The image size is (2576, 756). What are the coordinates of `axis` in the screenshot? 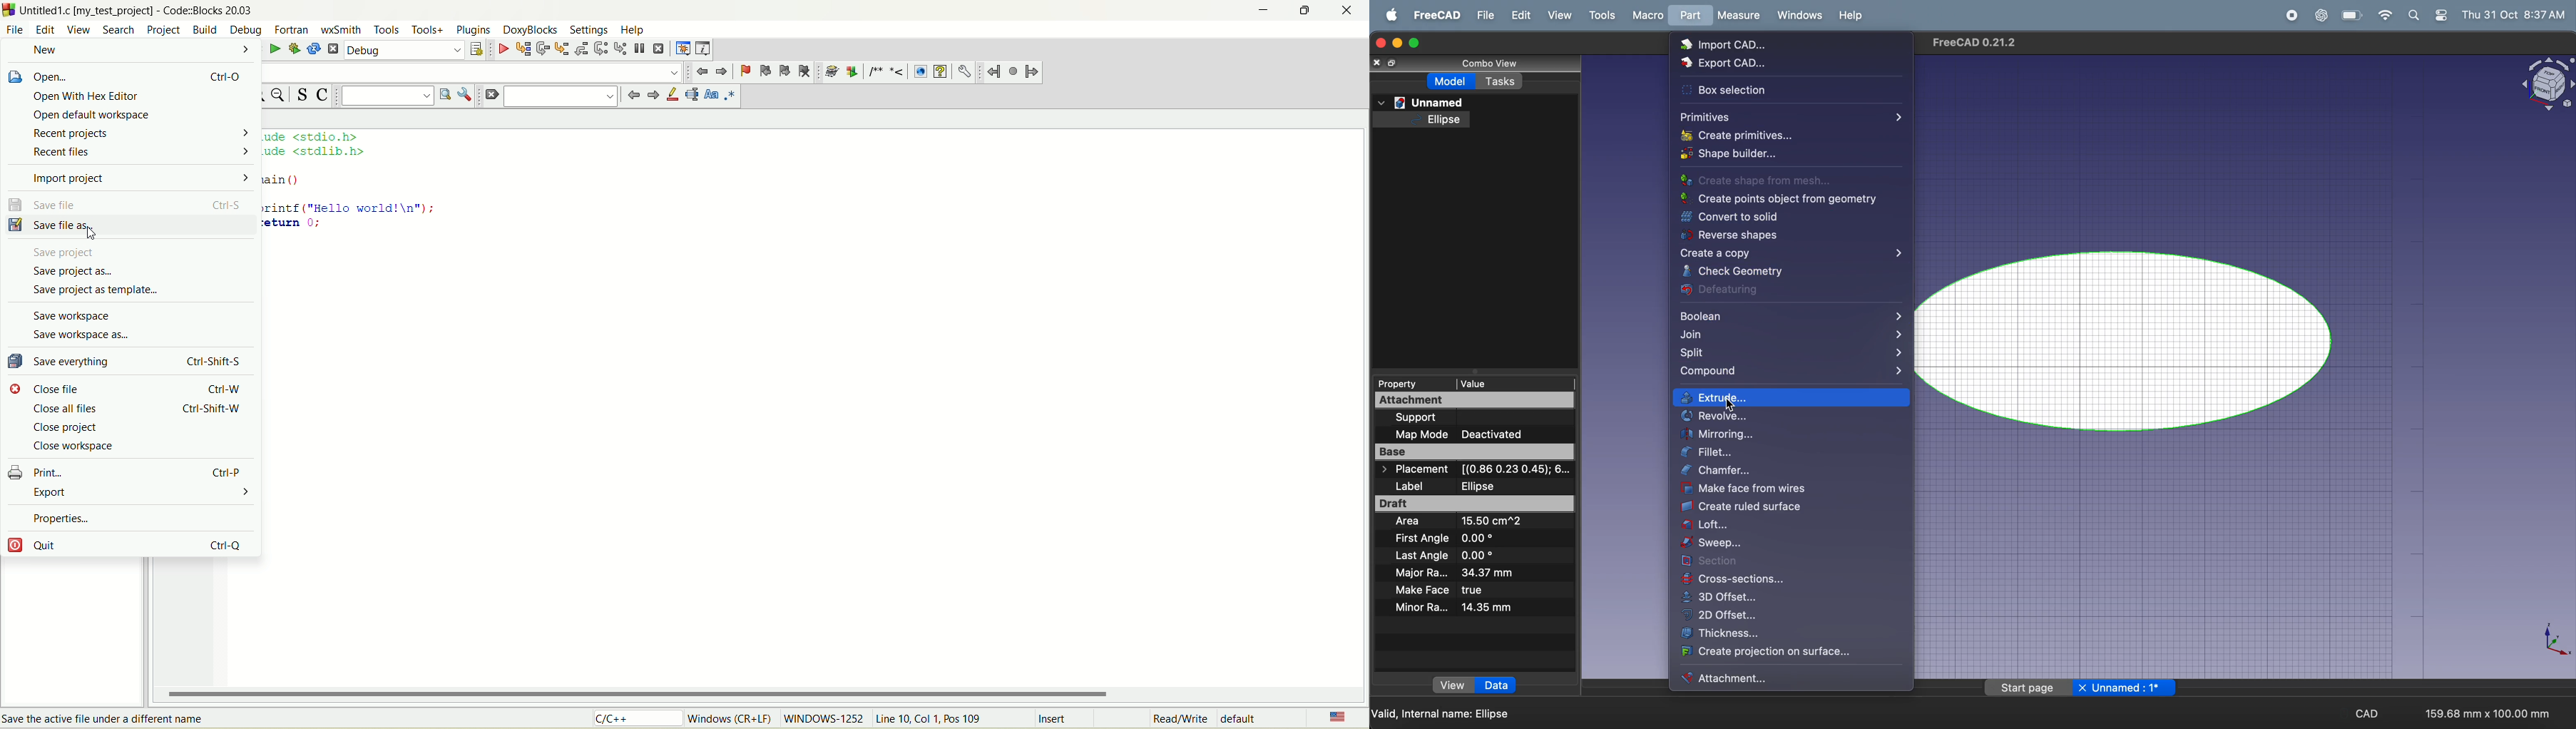 It's located at (2550, 641).